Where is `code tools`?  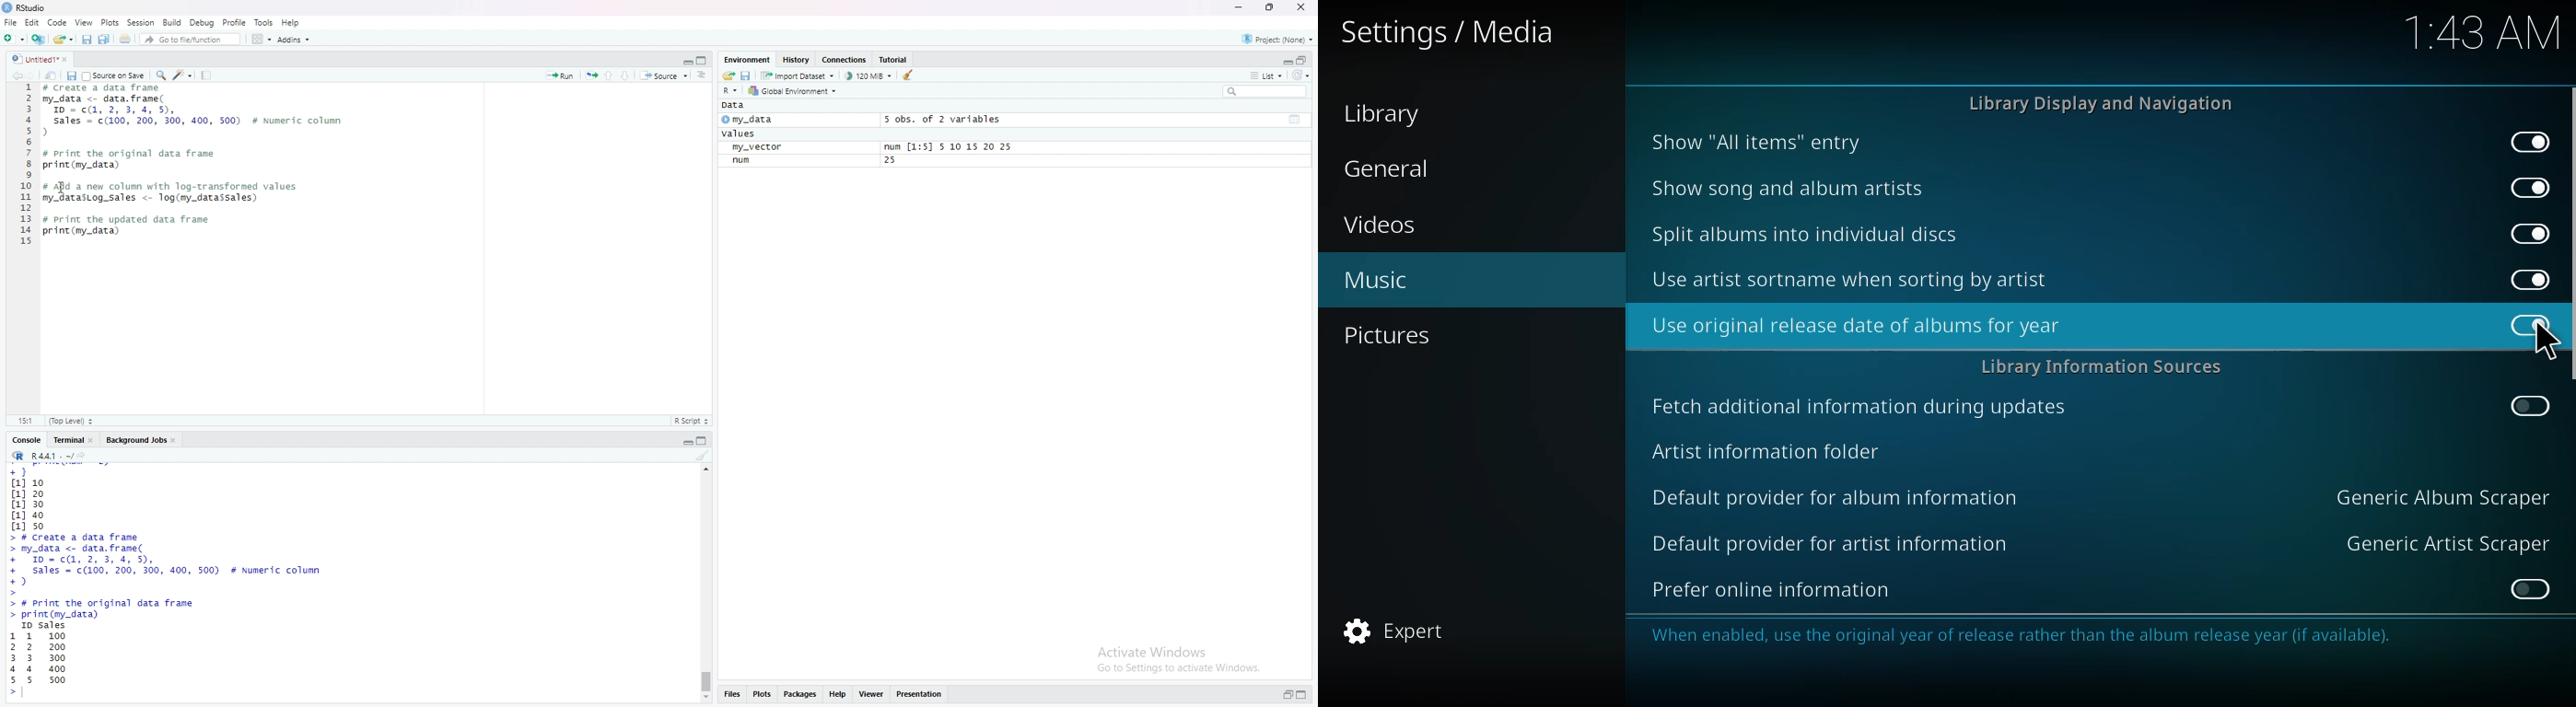 code tools is located at coordinates (183, 77).